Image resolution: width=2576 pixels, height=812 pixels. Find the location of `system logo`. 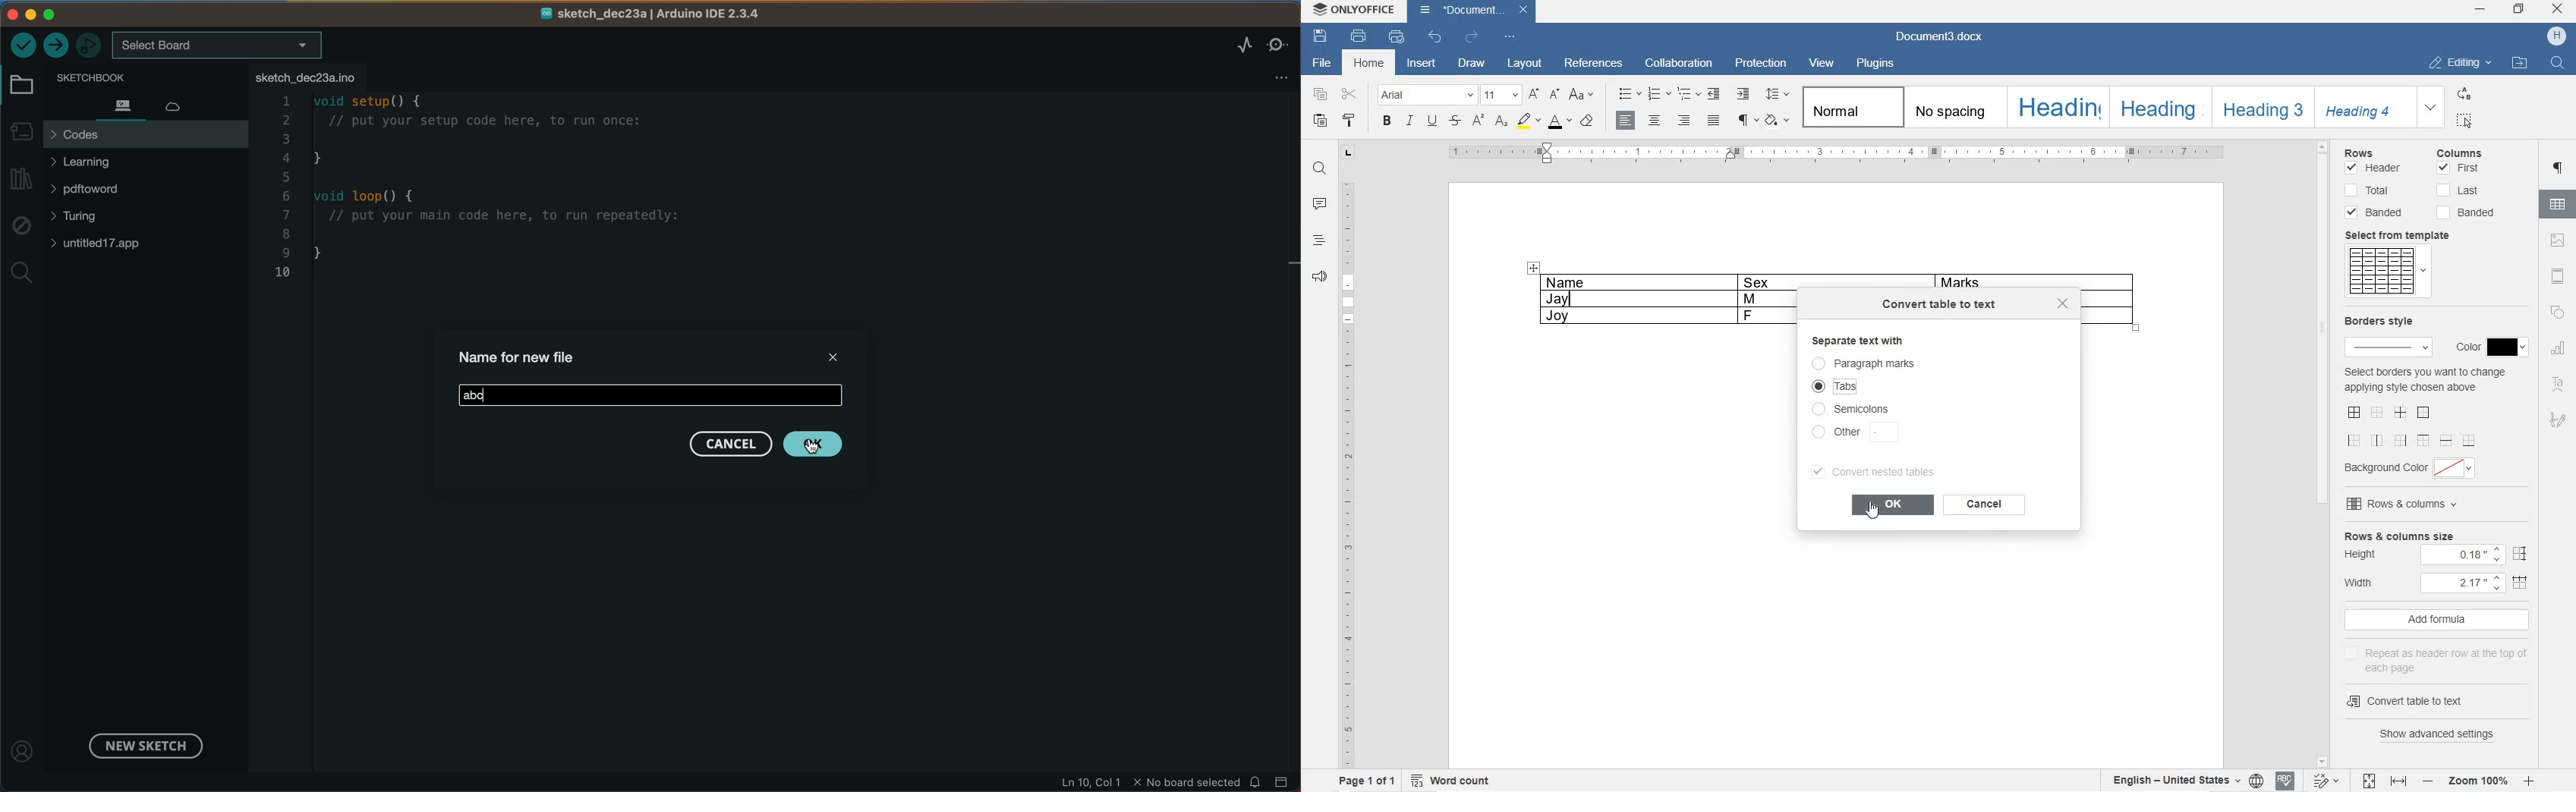

system logo is located at coordinates (1319, 10).